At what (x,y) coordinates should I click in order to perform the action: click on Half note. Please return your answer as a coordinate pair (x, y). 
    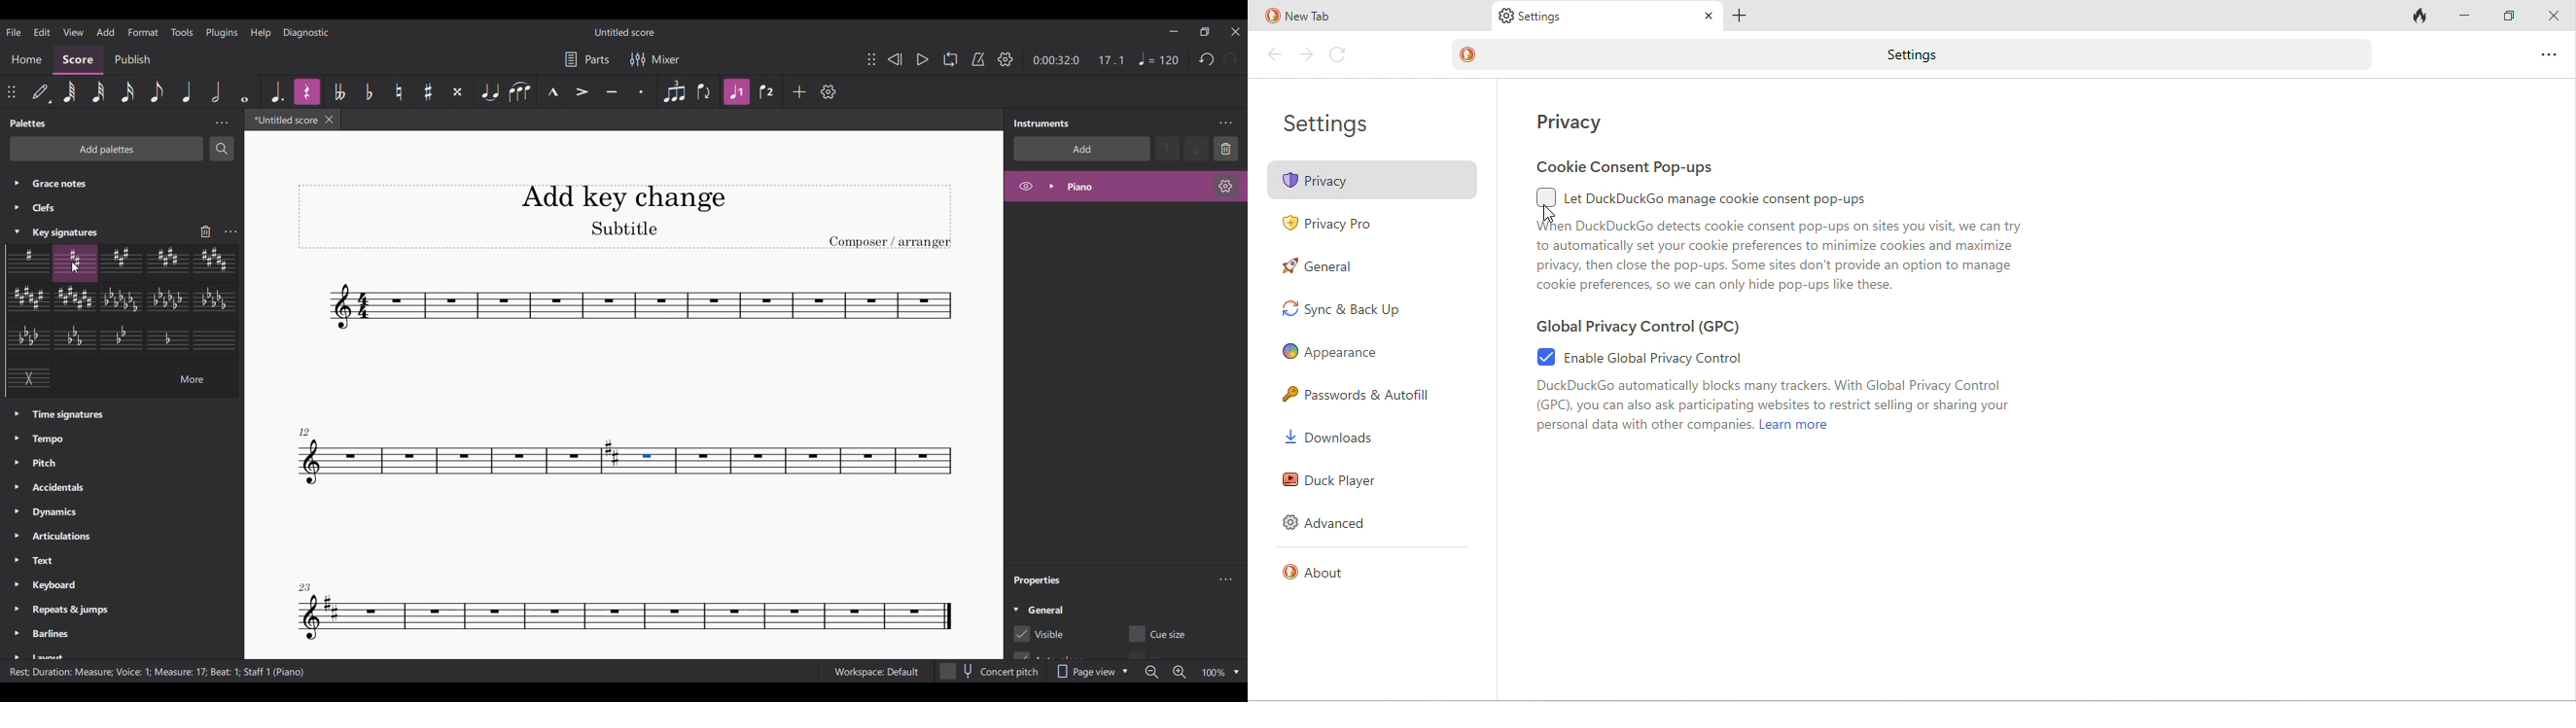
    Looking at the image, I should click on (216, 92).